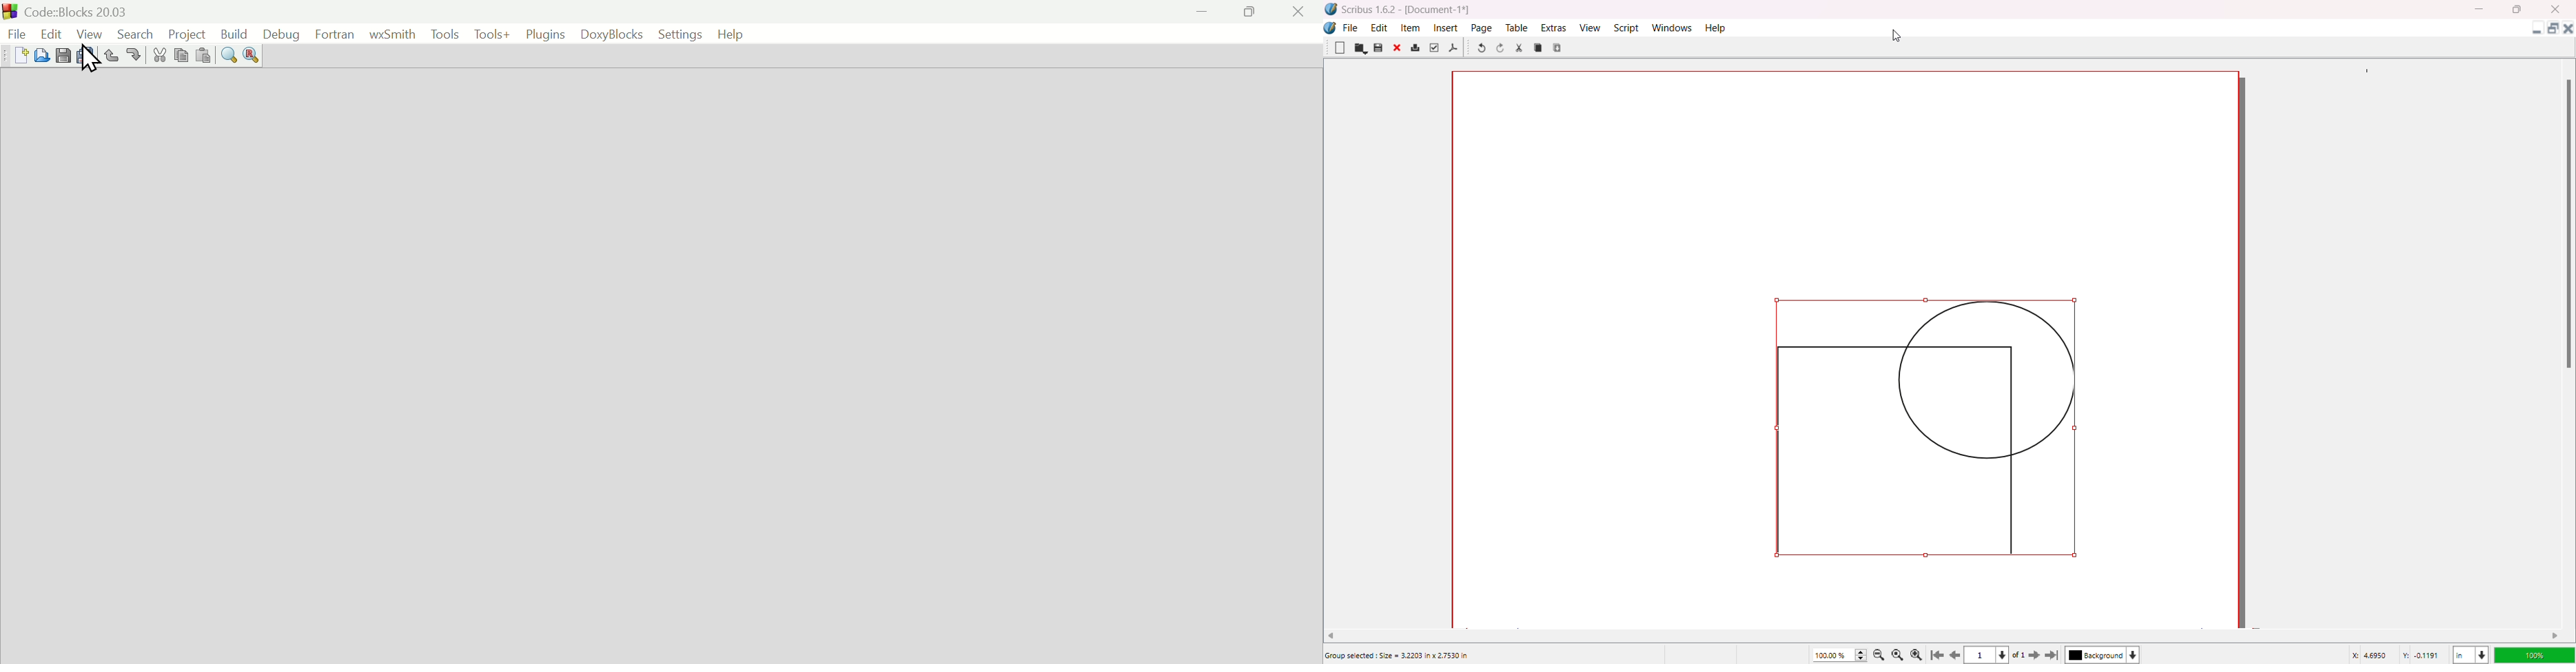 This screenshot has width=2576, height=672. What do you see at coordinates (2106, 655) in the screenshot?
I see `Background color` at bounding box center [2106, 655].